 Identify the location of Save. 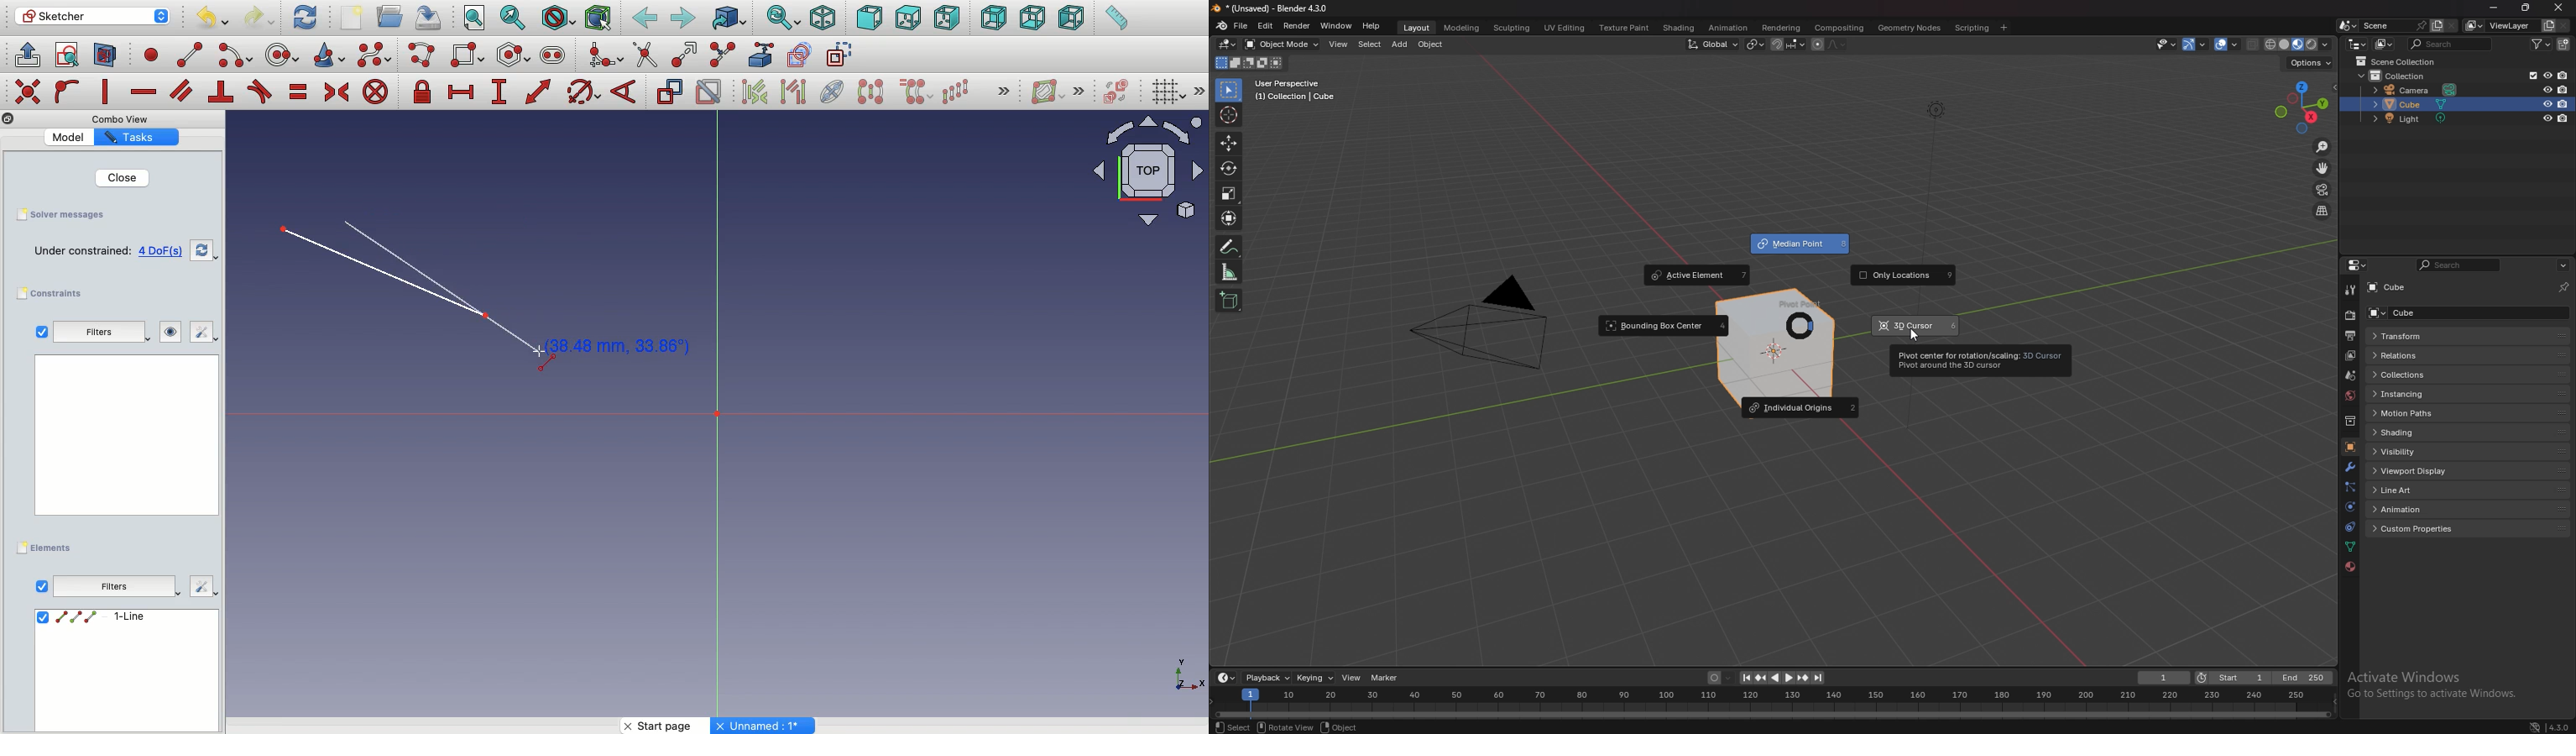
(432, 18).